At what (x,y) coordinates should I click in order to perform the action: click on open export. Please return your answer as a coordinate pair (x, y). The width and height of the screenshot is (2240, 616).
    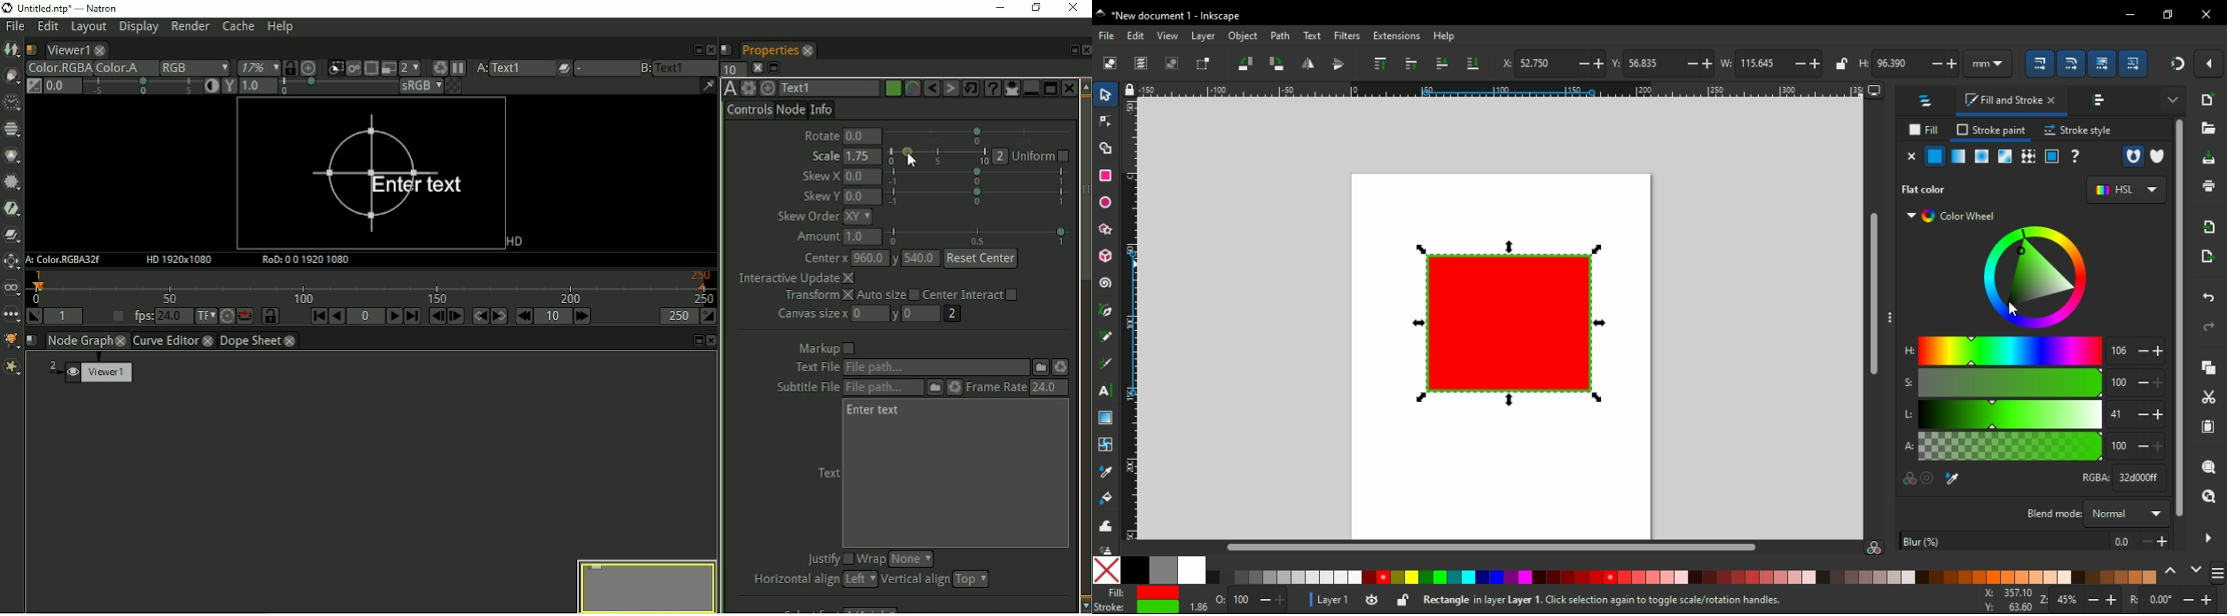
    Looking at the image, I should click on (2207, 256).